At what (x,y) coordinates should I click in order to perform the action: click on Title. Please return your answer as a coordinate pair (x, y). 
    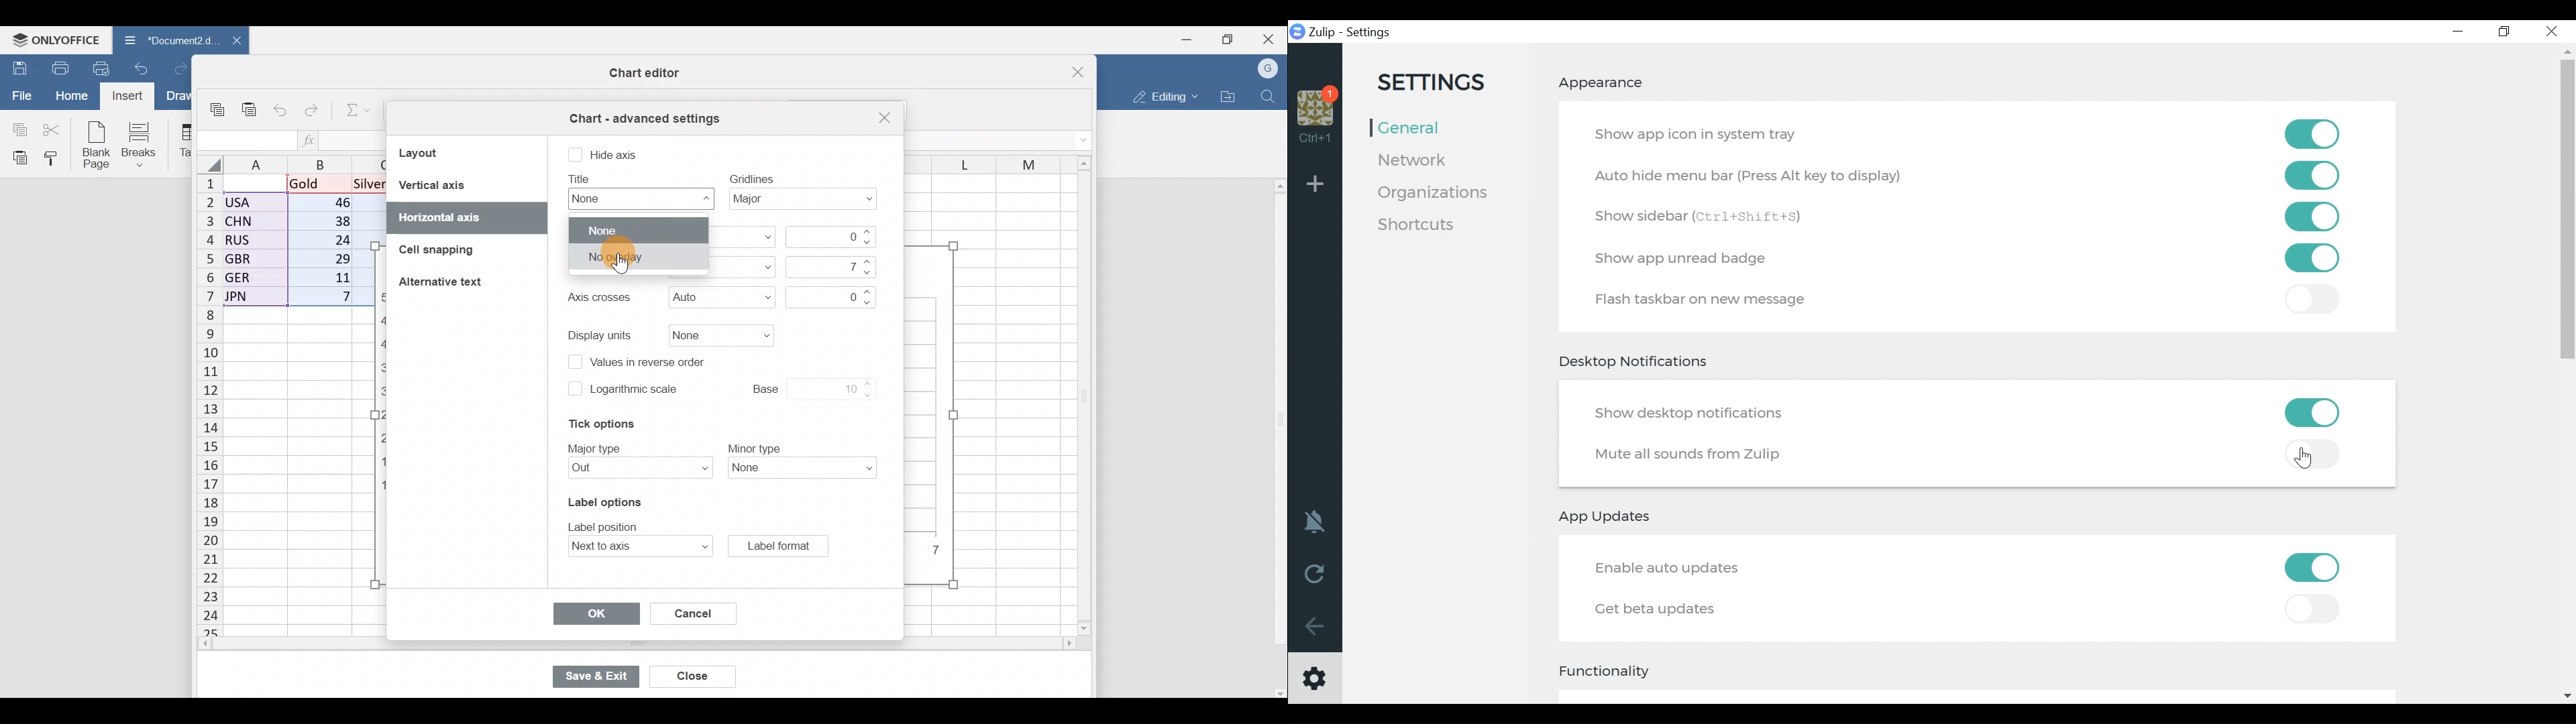
    Looking at the image, I should click on (637, 198).